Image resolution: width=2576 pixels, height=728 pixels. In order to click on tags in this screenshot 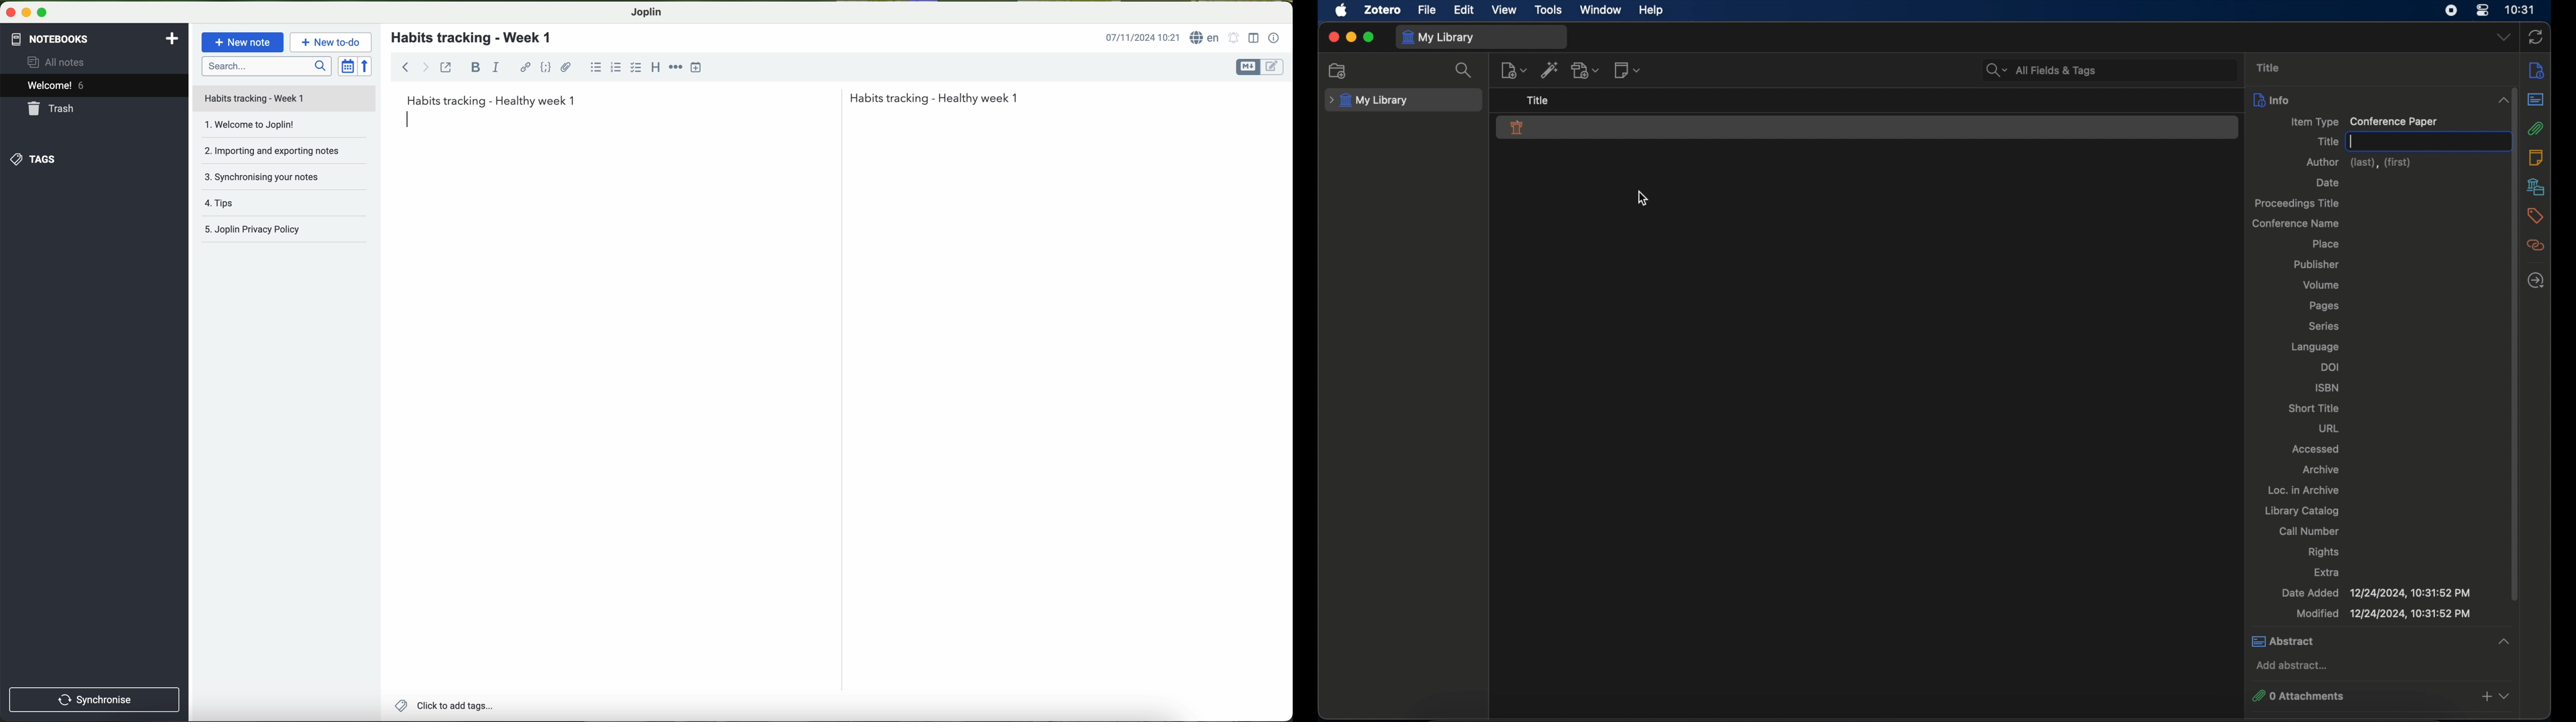, I will do `click(2535, 216)`.